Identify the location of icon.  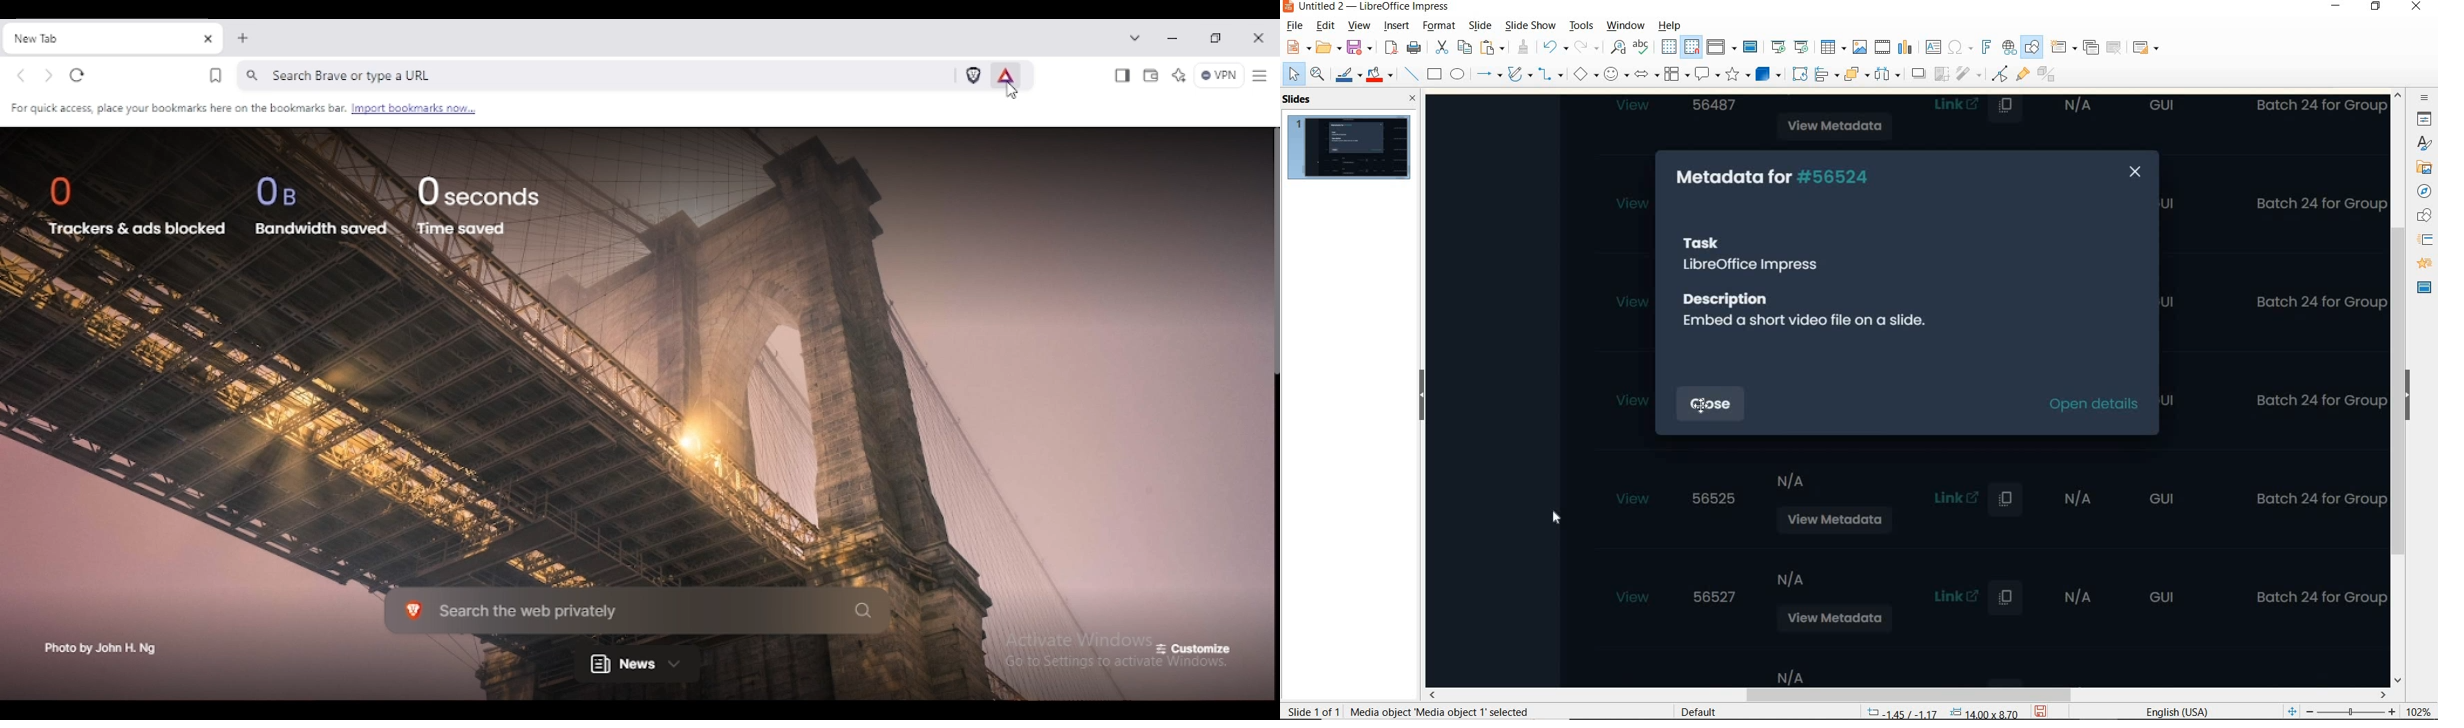
(1890, 76).